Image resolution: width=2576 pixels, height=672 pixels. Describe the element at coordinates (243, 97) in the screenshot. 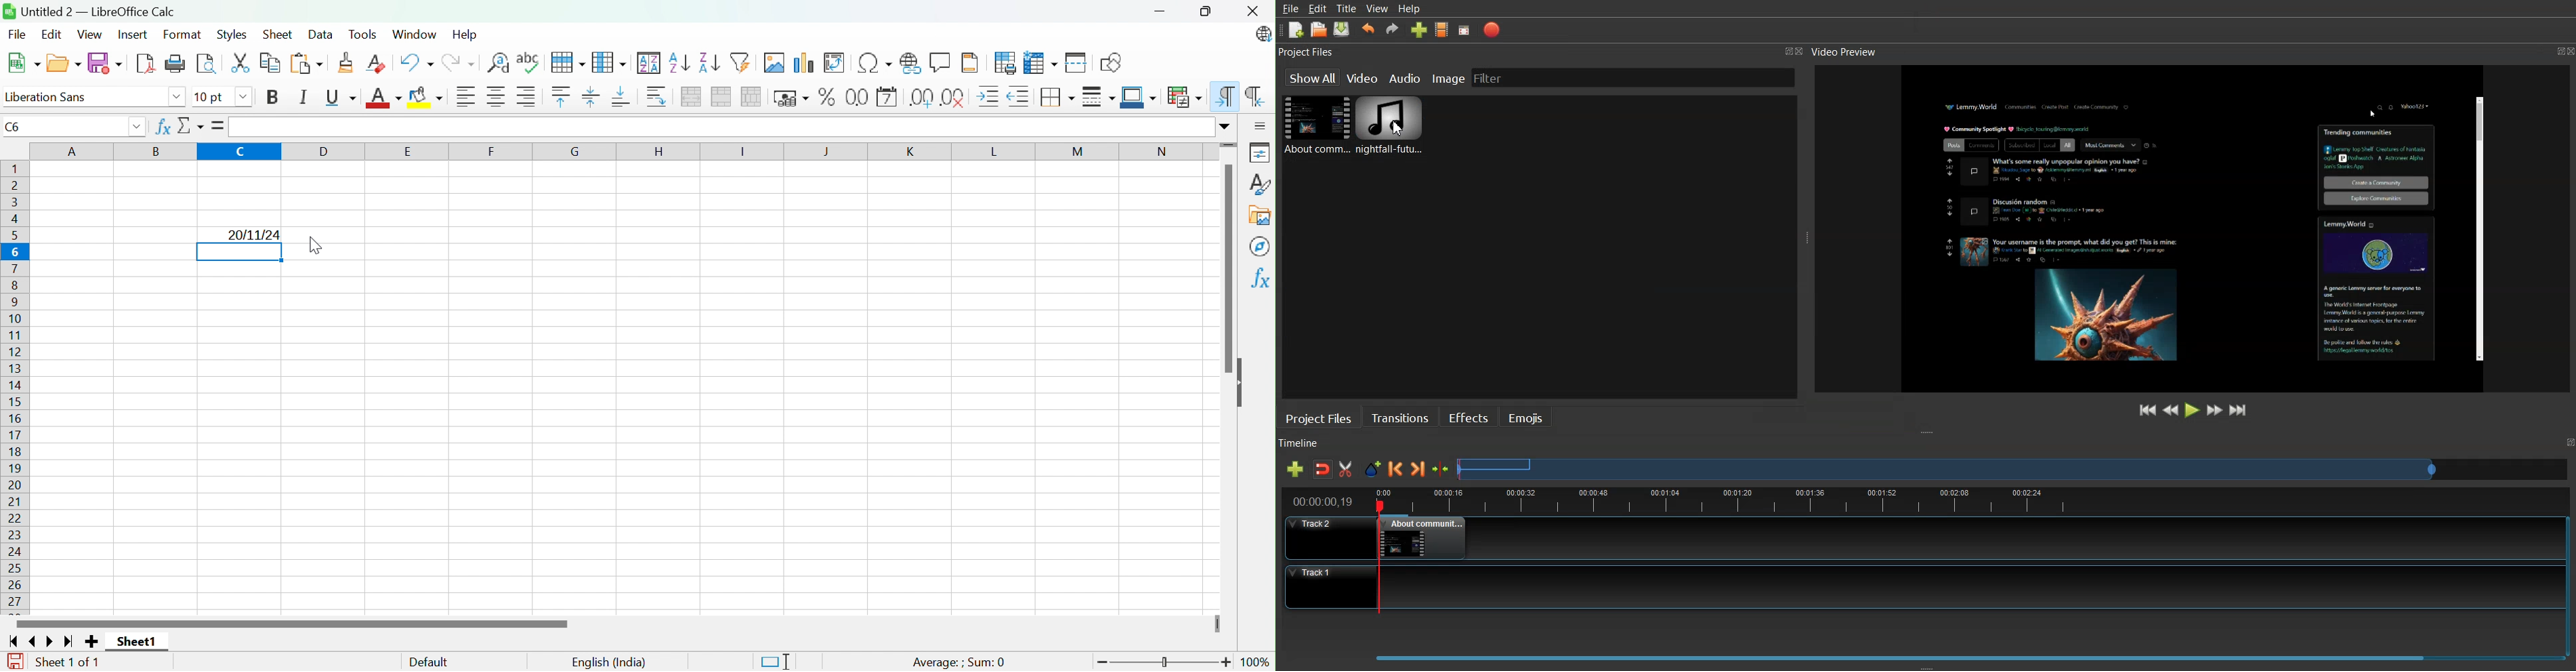

I see `Drop down` at that location.